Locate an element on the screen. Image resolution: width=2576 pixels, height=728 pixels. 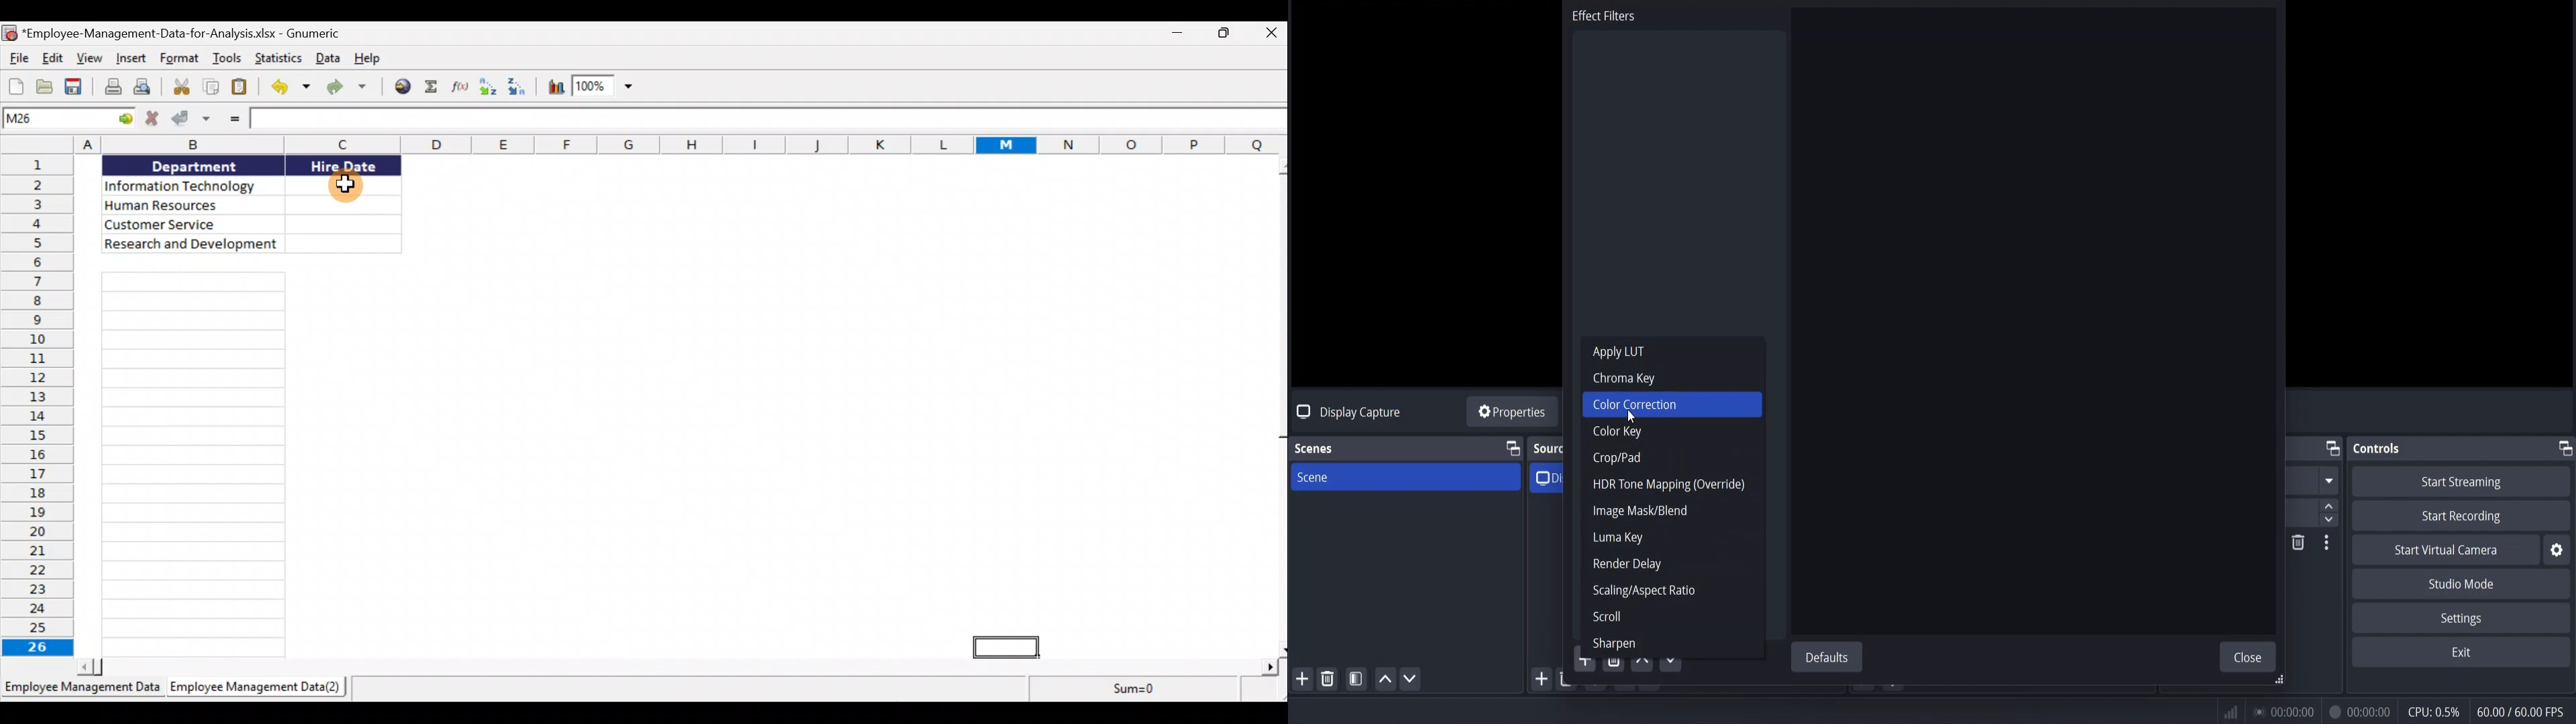
cpu usage is located at coordinates (2433, 711).